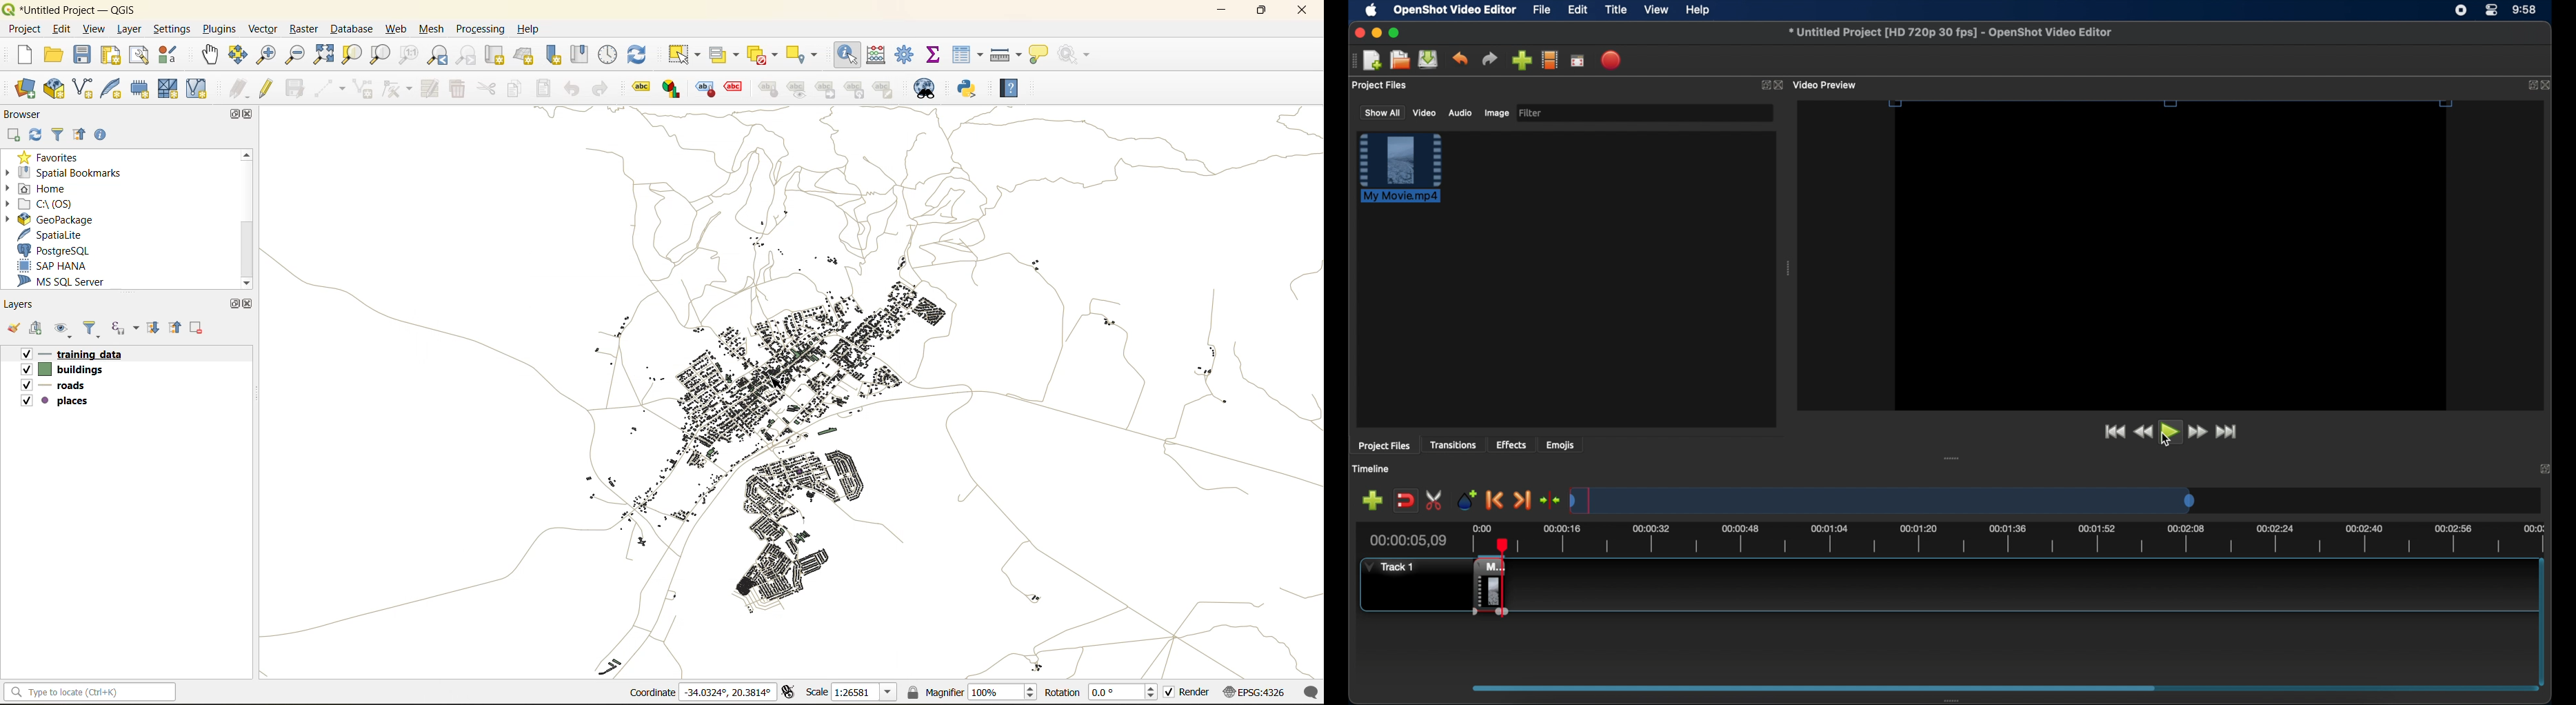 The width and height of the screenshot is (2576, 728). Describe the element at coordinates (82, 352) in the screenshot. I see `training_data(new geopackage bar added)` at that location.